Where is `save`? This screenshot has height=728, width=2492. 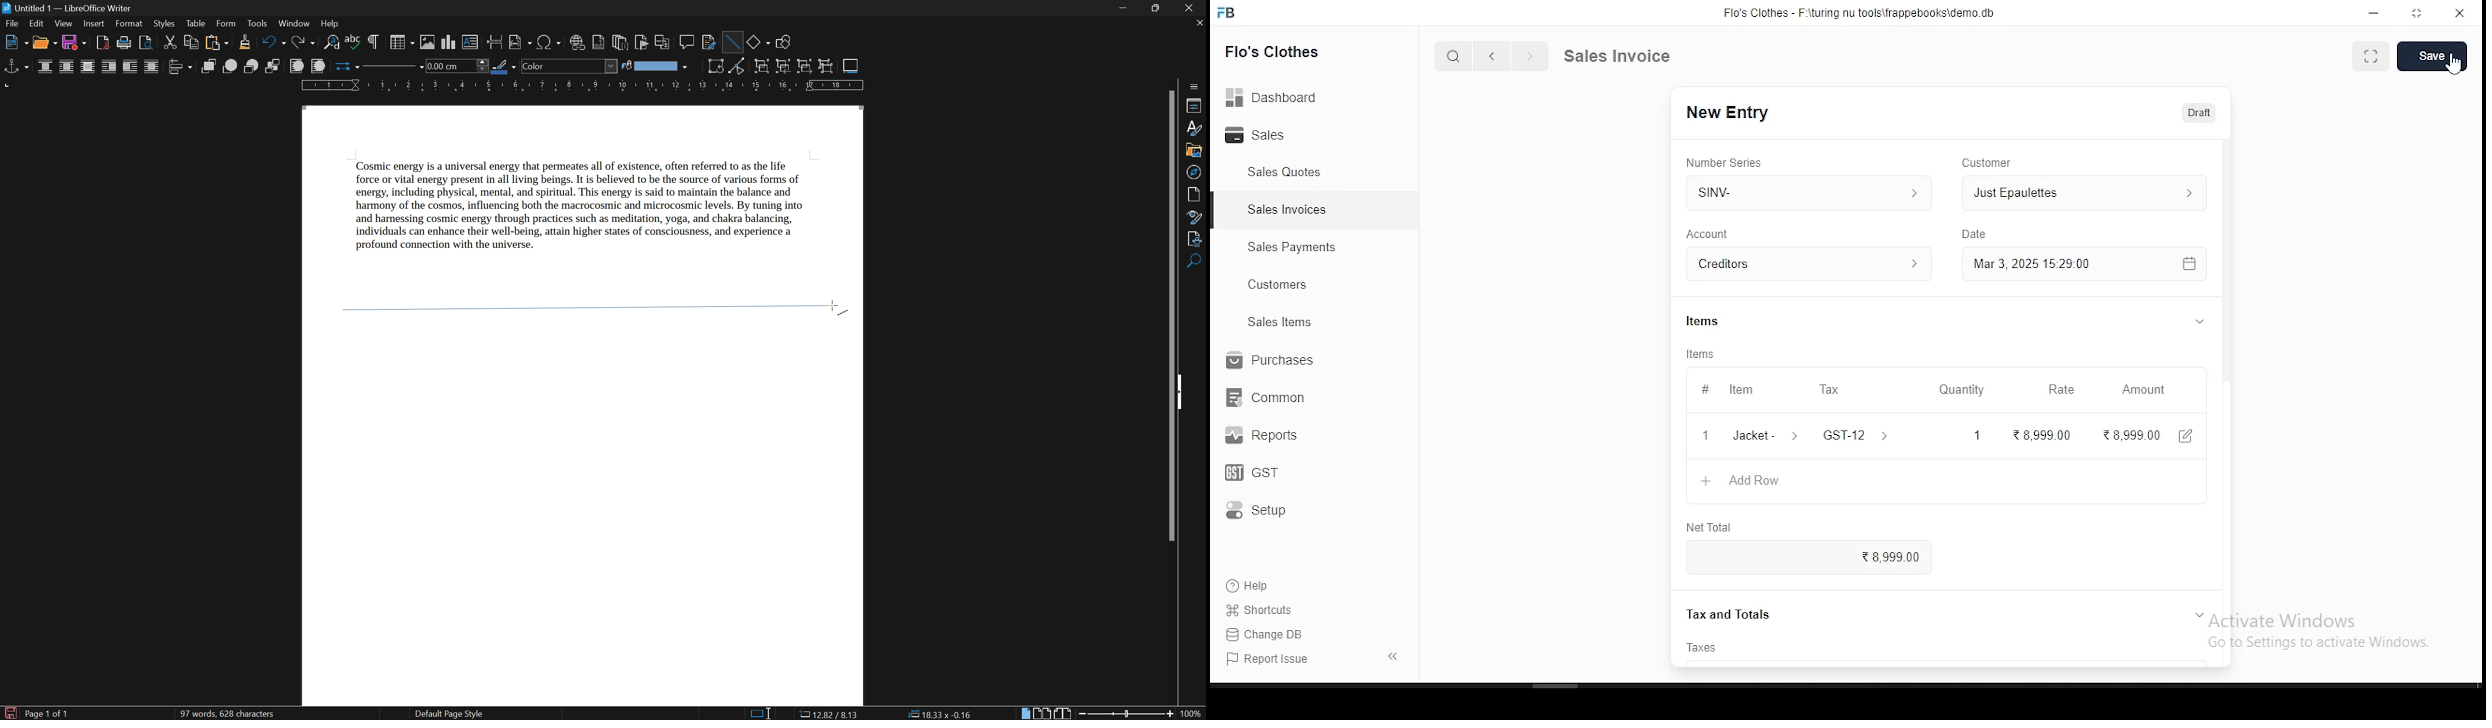 save is located at coordinates (2433, 56).